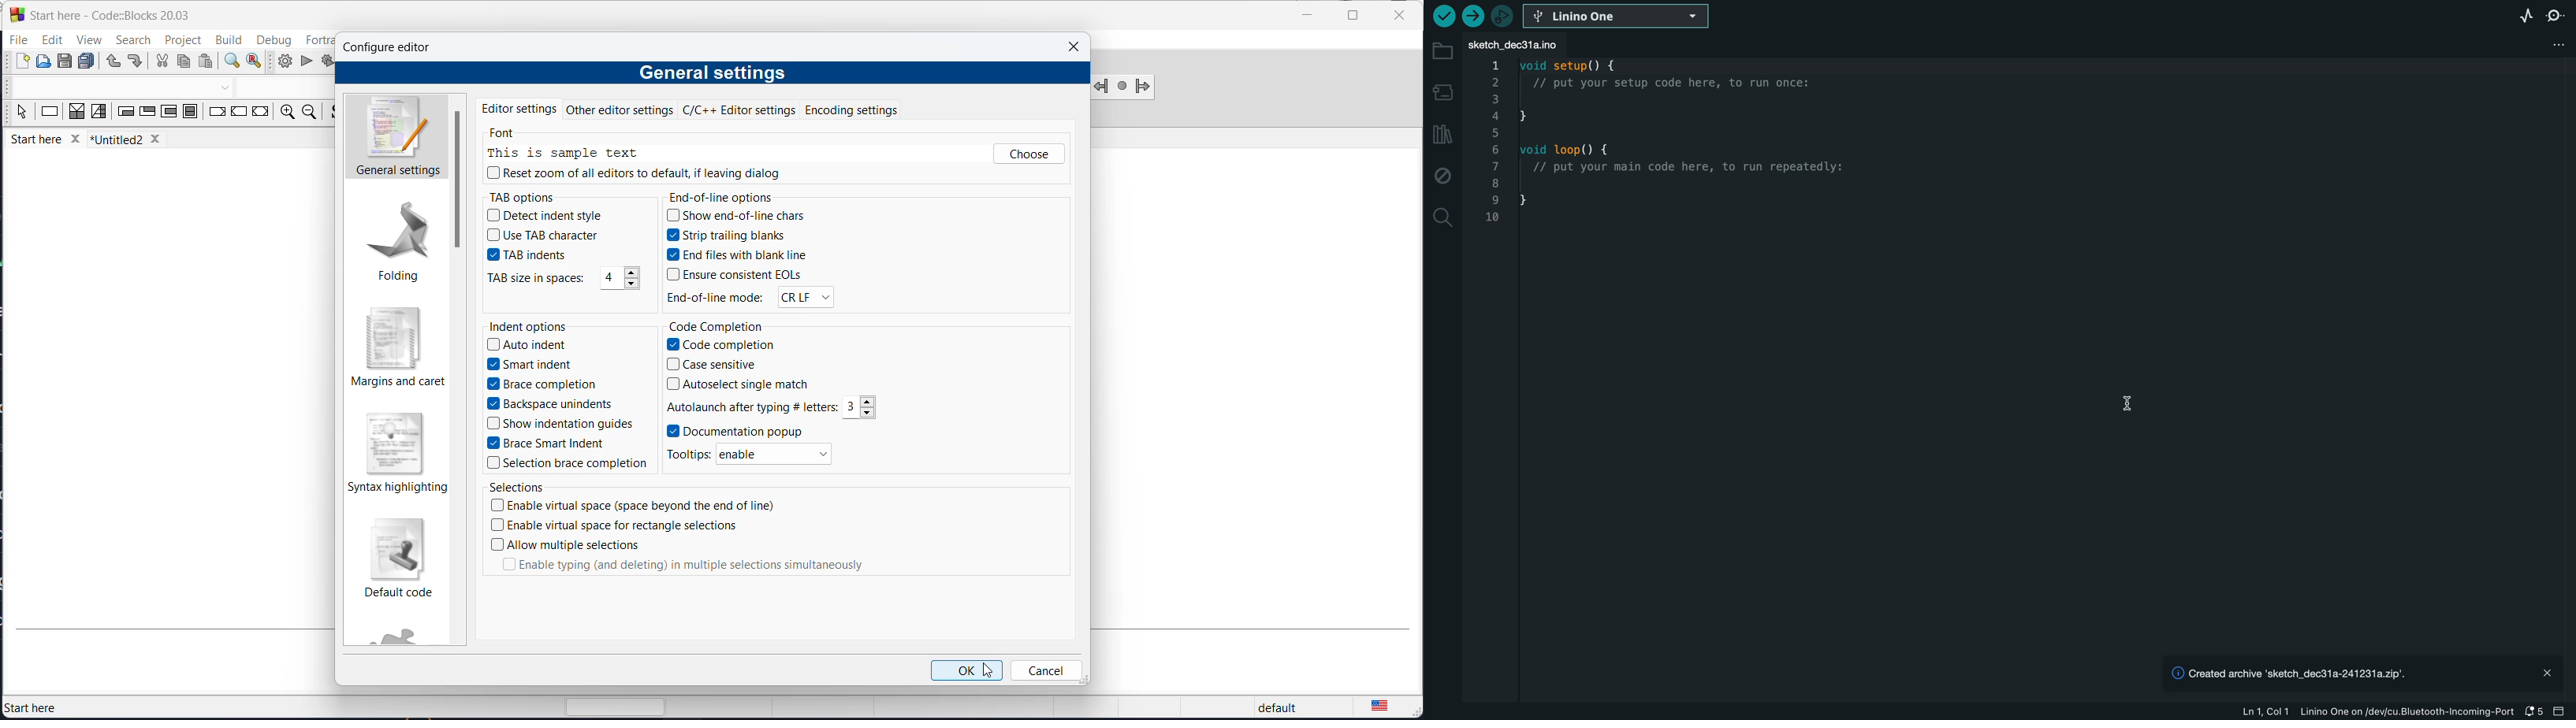 This screenshot has height=728, width=2576. What do you see at coordinates (208, 62) in the screenshot?
I see `paste` at bounding box center [208, 62].